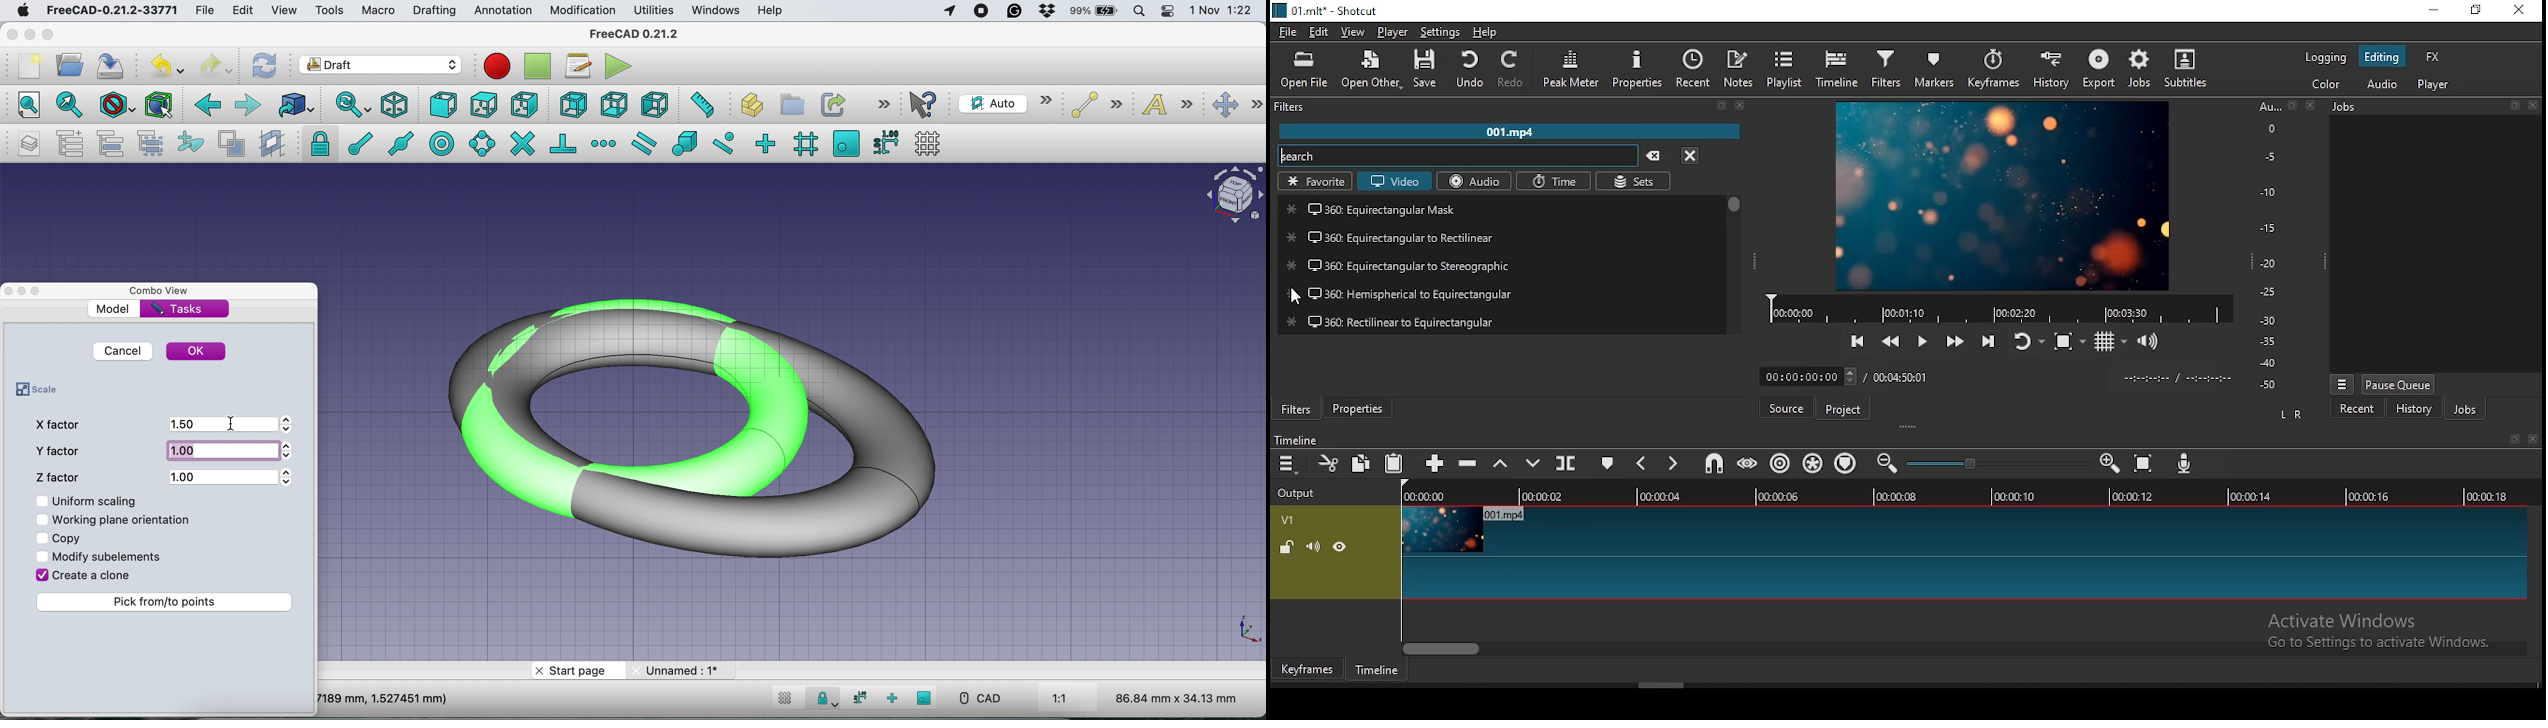 The height and width of the screenshot is (728, 2548). What do you see at coordinates (2431, 57) in the screenshot?
I see `fx` at bounding box center [2431, 57].